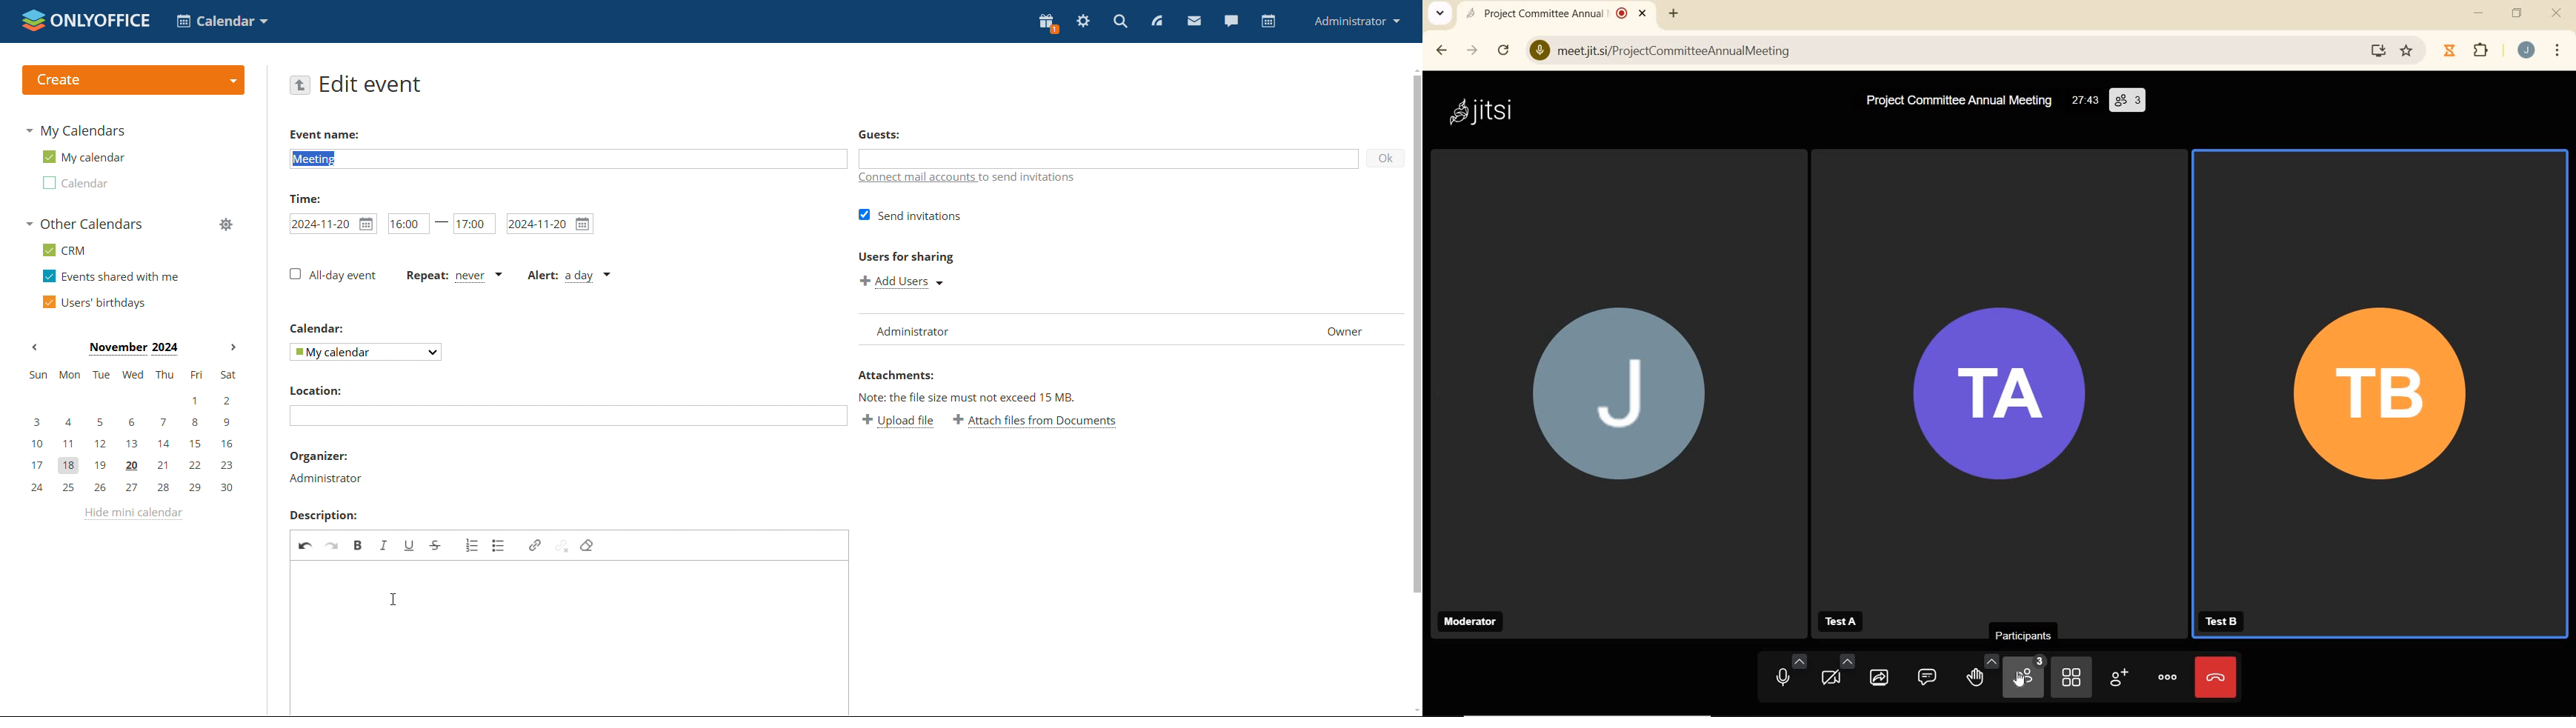  What do you see at coordinates (325, 133) in the screenshot?
I see `event name` at bounding box center [325, 133].